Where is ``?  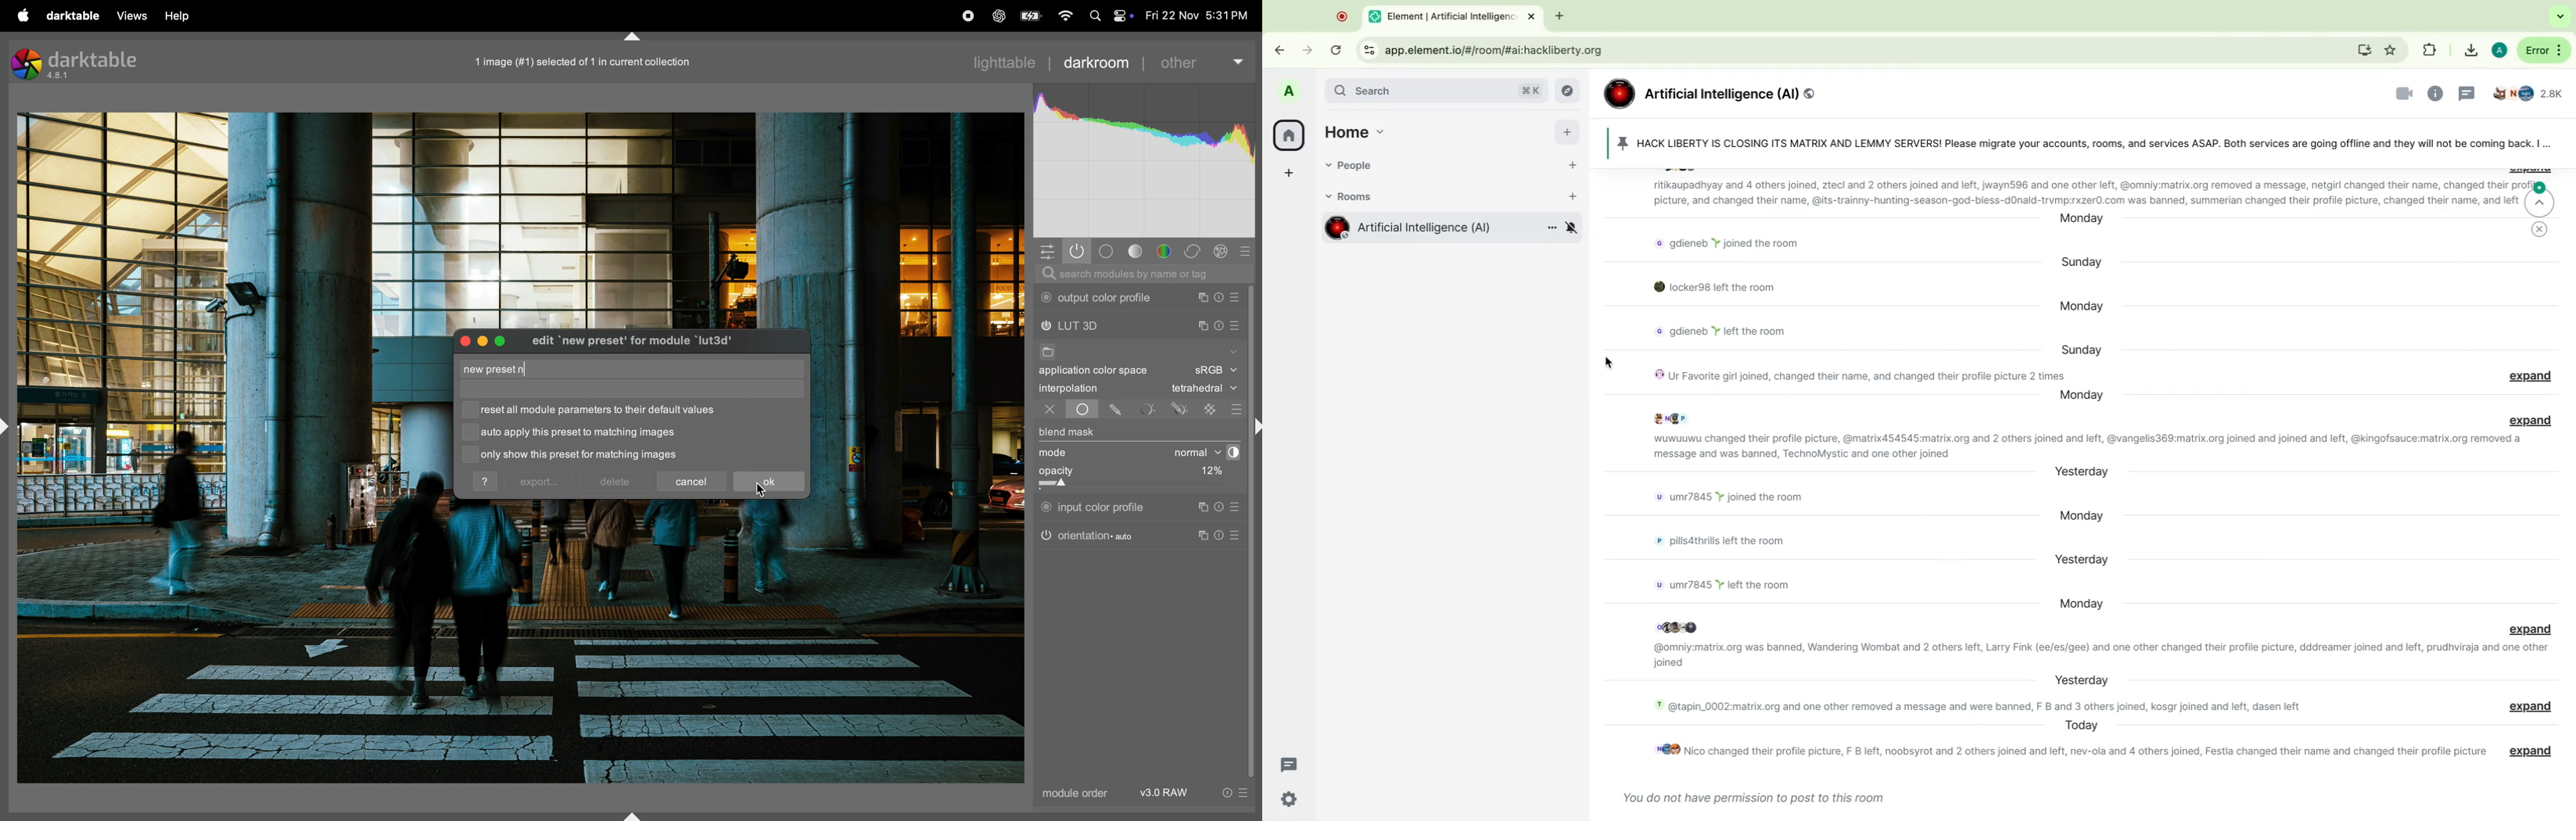
 is located at coordinates (1255, 428).